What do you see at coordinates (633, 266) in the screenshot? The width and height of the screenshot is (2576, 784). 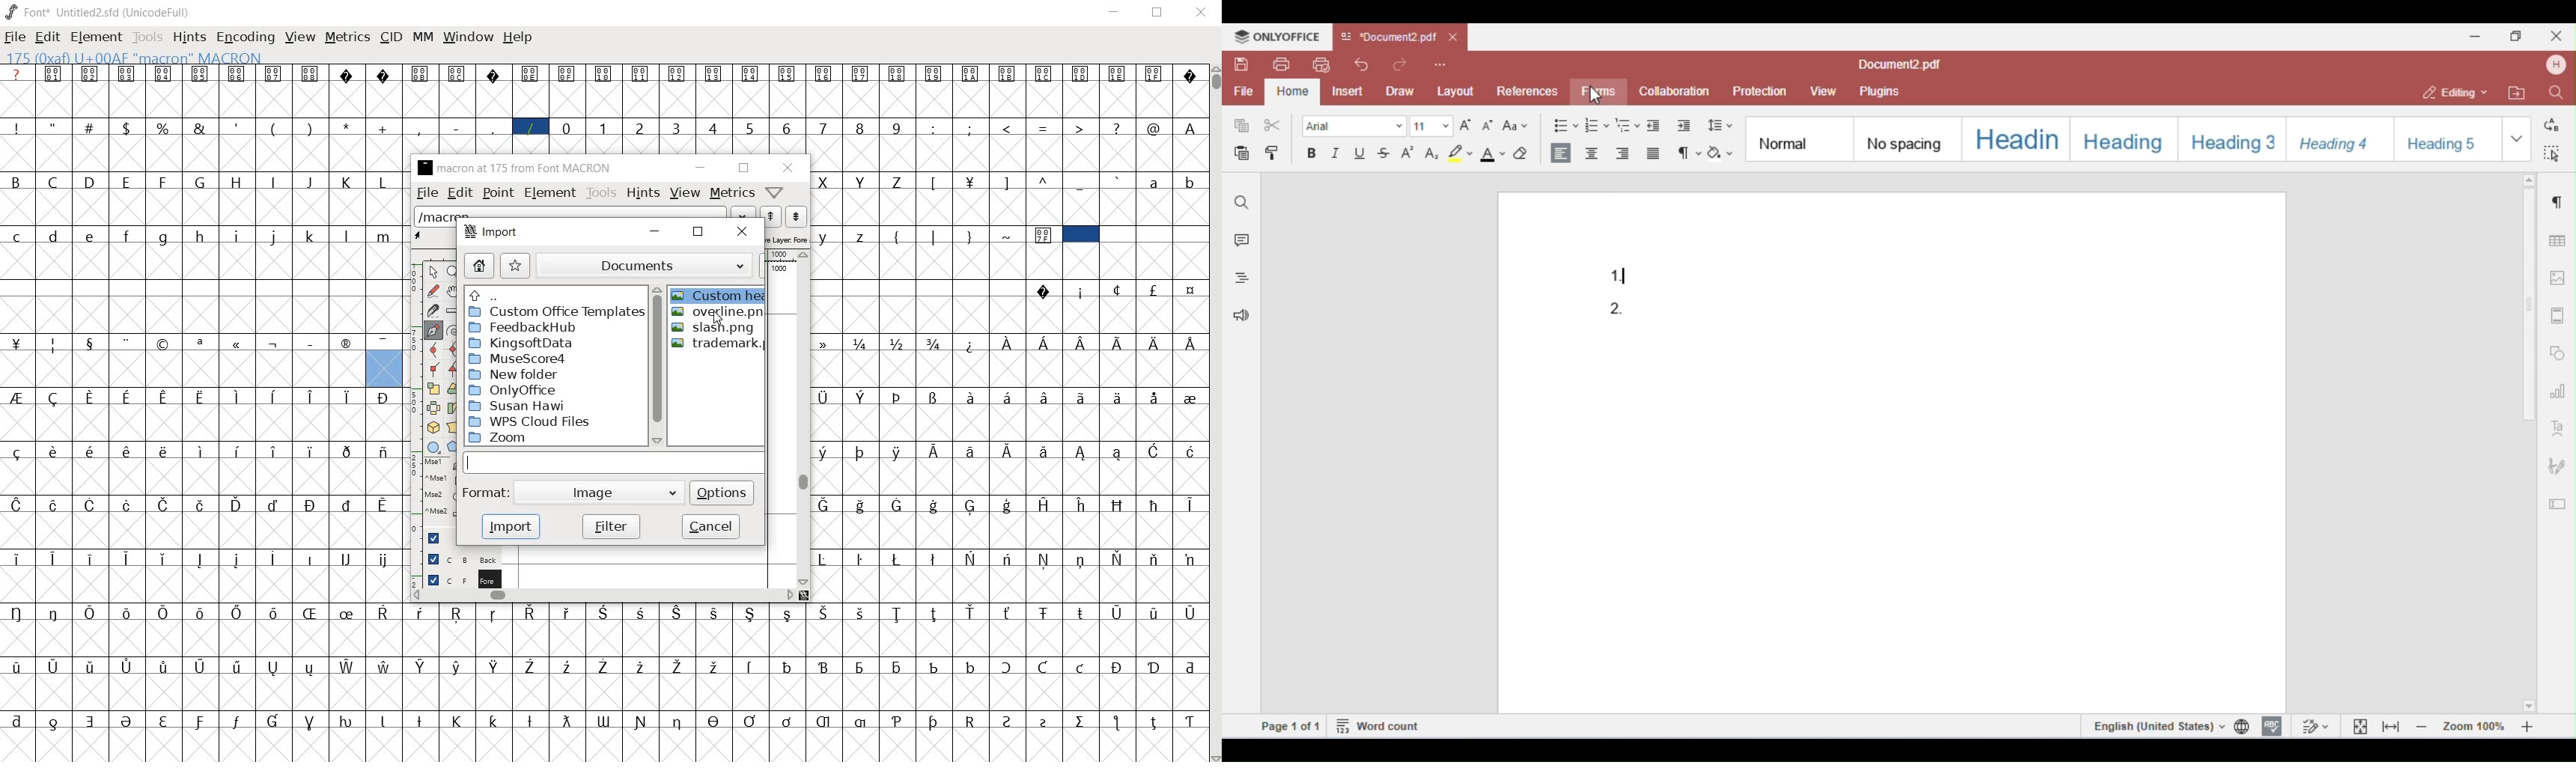 I see `documents` at bounding box center [633, 266].